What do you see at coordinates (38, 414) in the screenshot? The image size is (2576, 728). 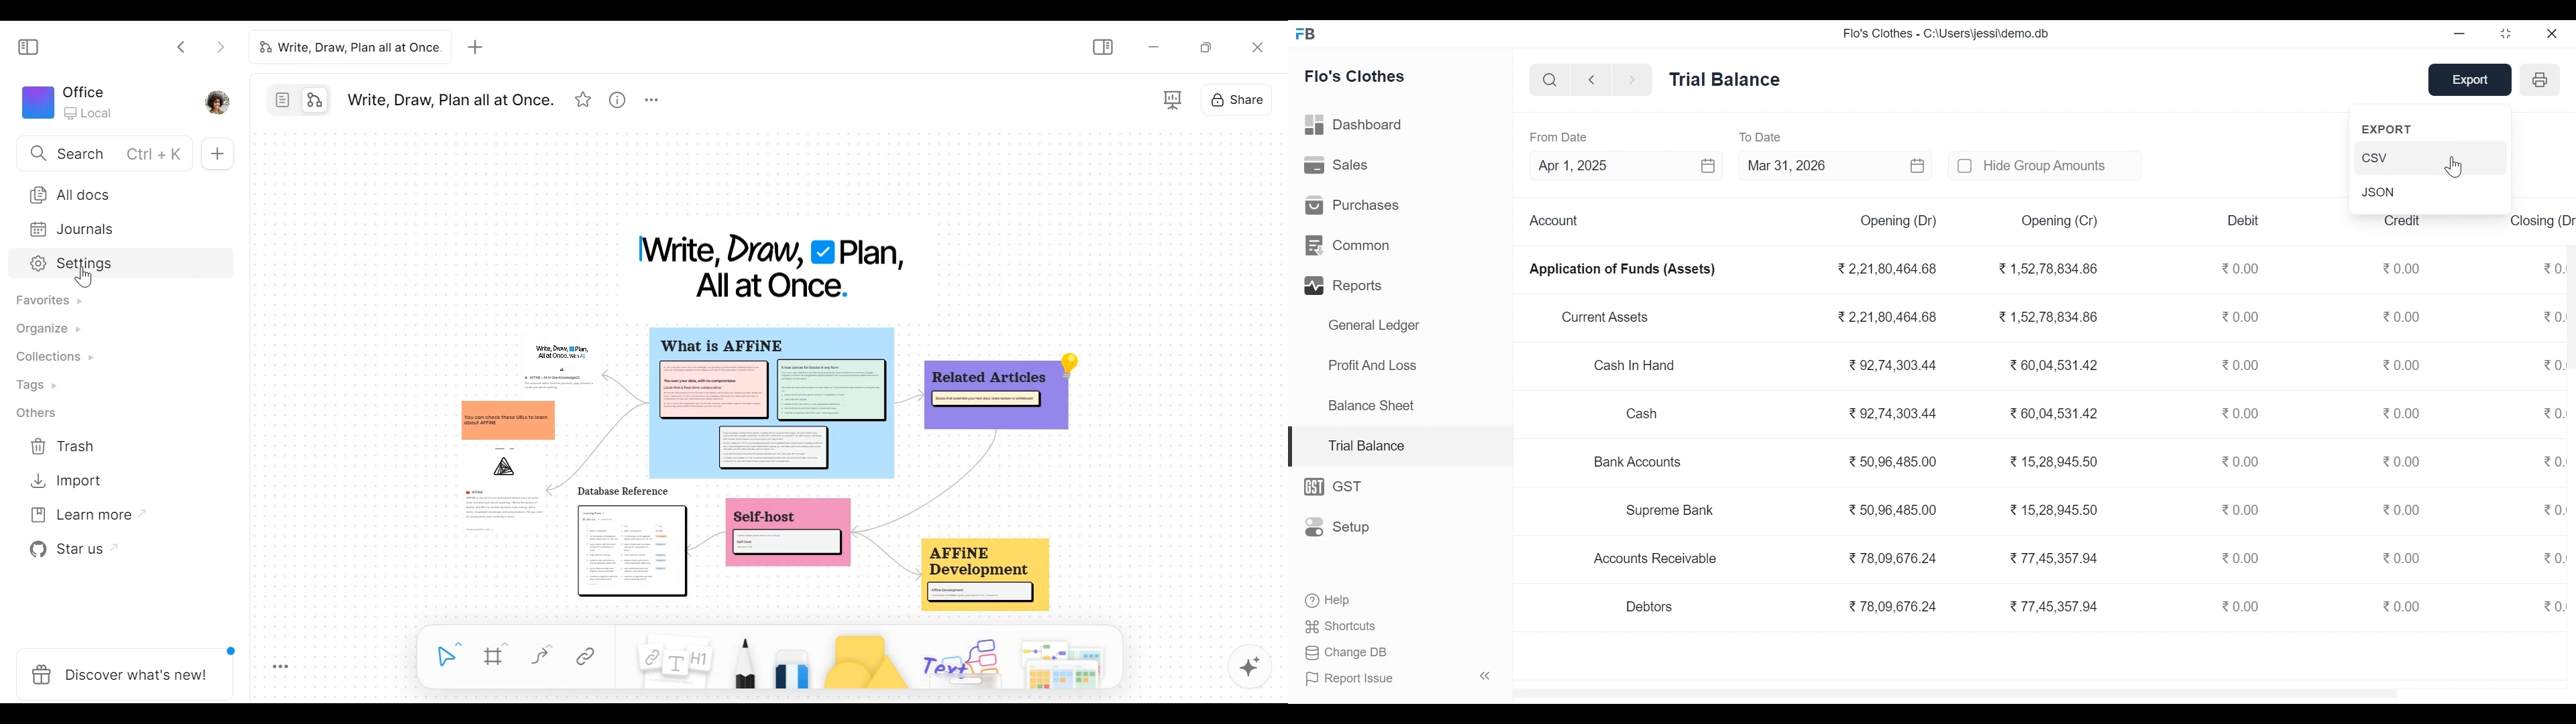 I see `Other` at bounding box center [38, 414].